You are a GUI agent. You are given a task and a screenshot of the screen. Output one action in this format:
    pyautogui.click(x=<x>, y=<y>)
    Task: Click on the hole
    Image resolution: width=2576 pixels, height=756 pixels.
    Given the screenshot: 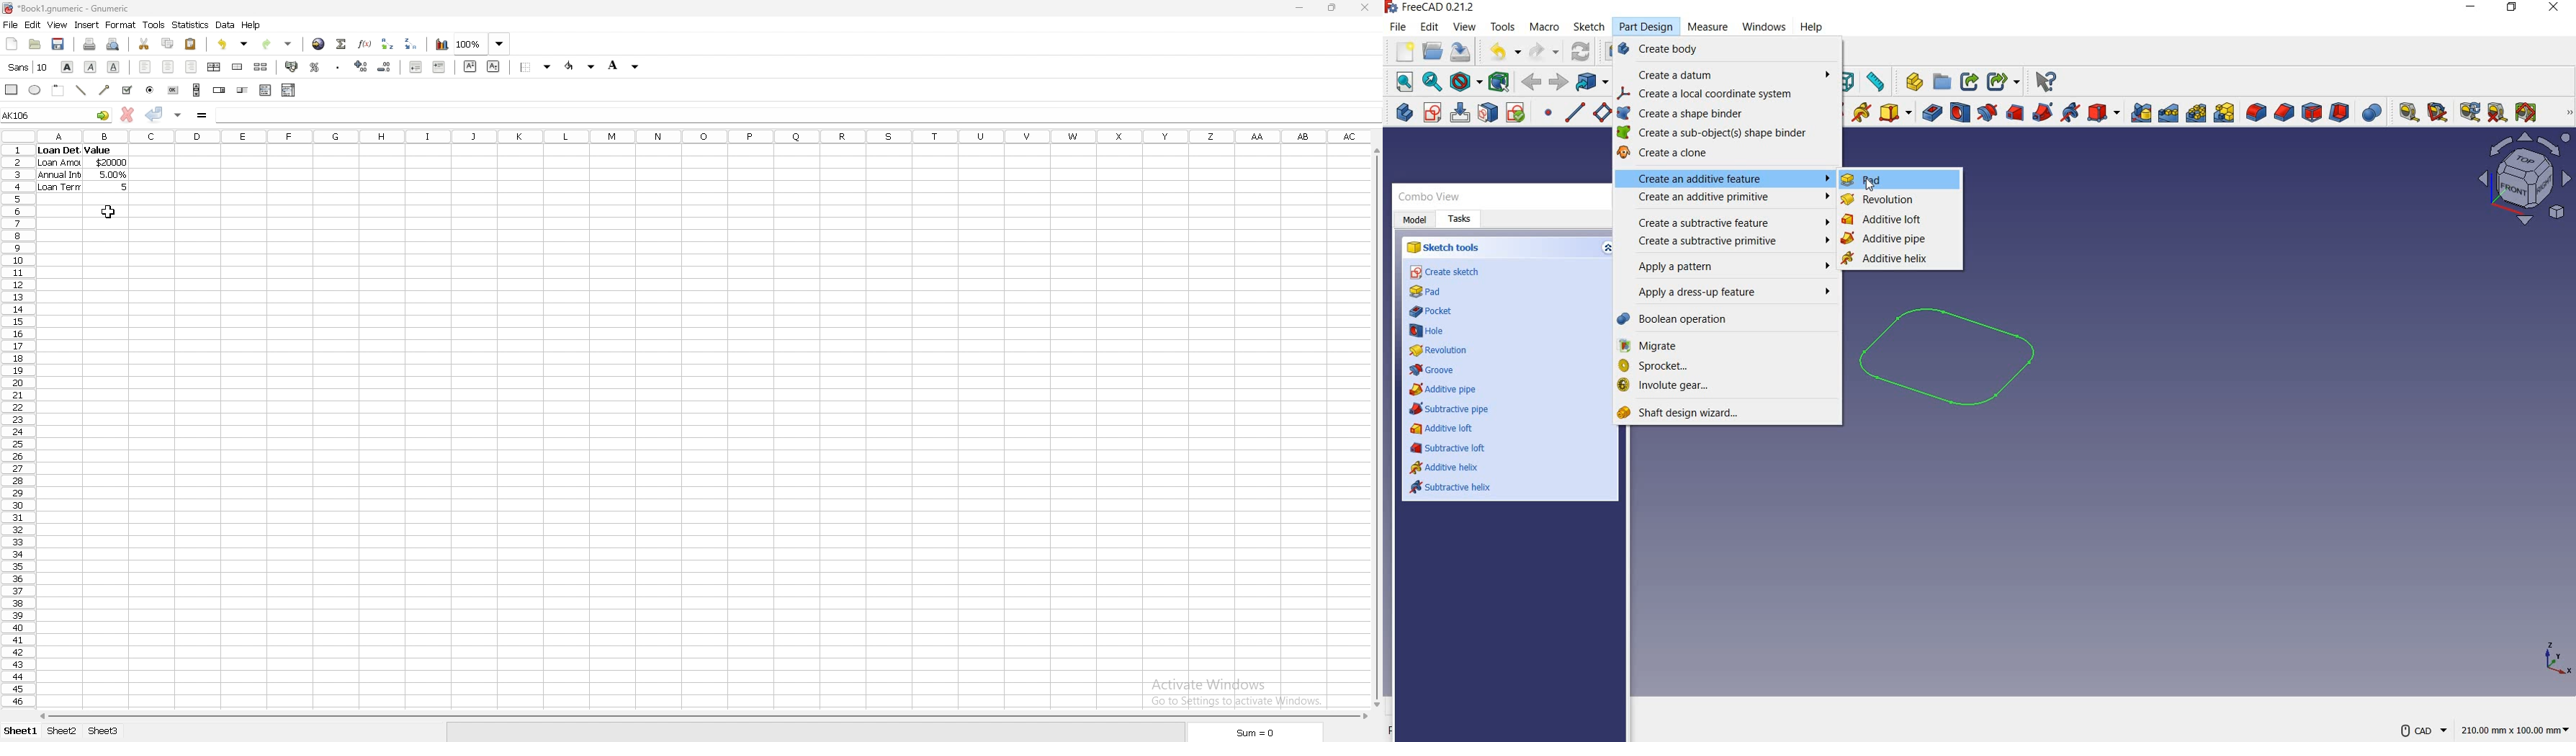 What is the action you would take?
    pyautogui.click(x=1430, y=330)
    